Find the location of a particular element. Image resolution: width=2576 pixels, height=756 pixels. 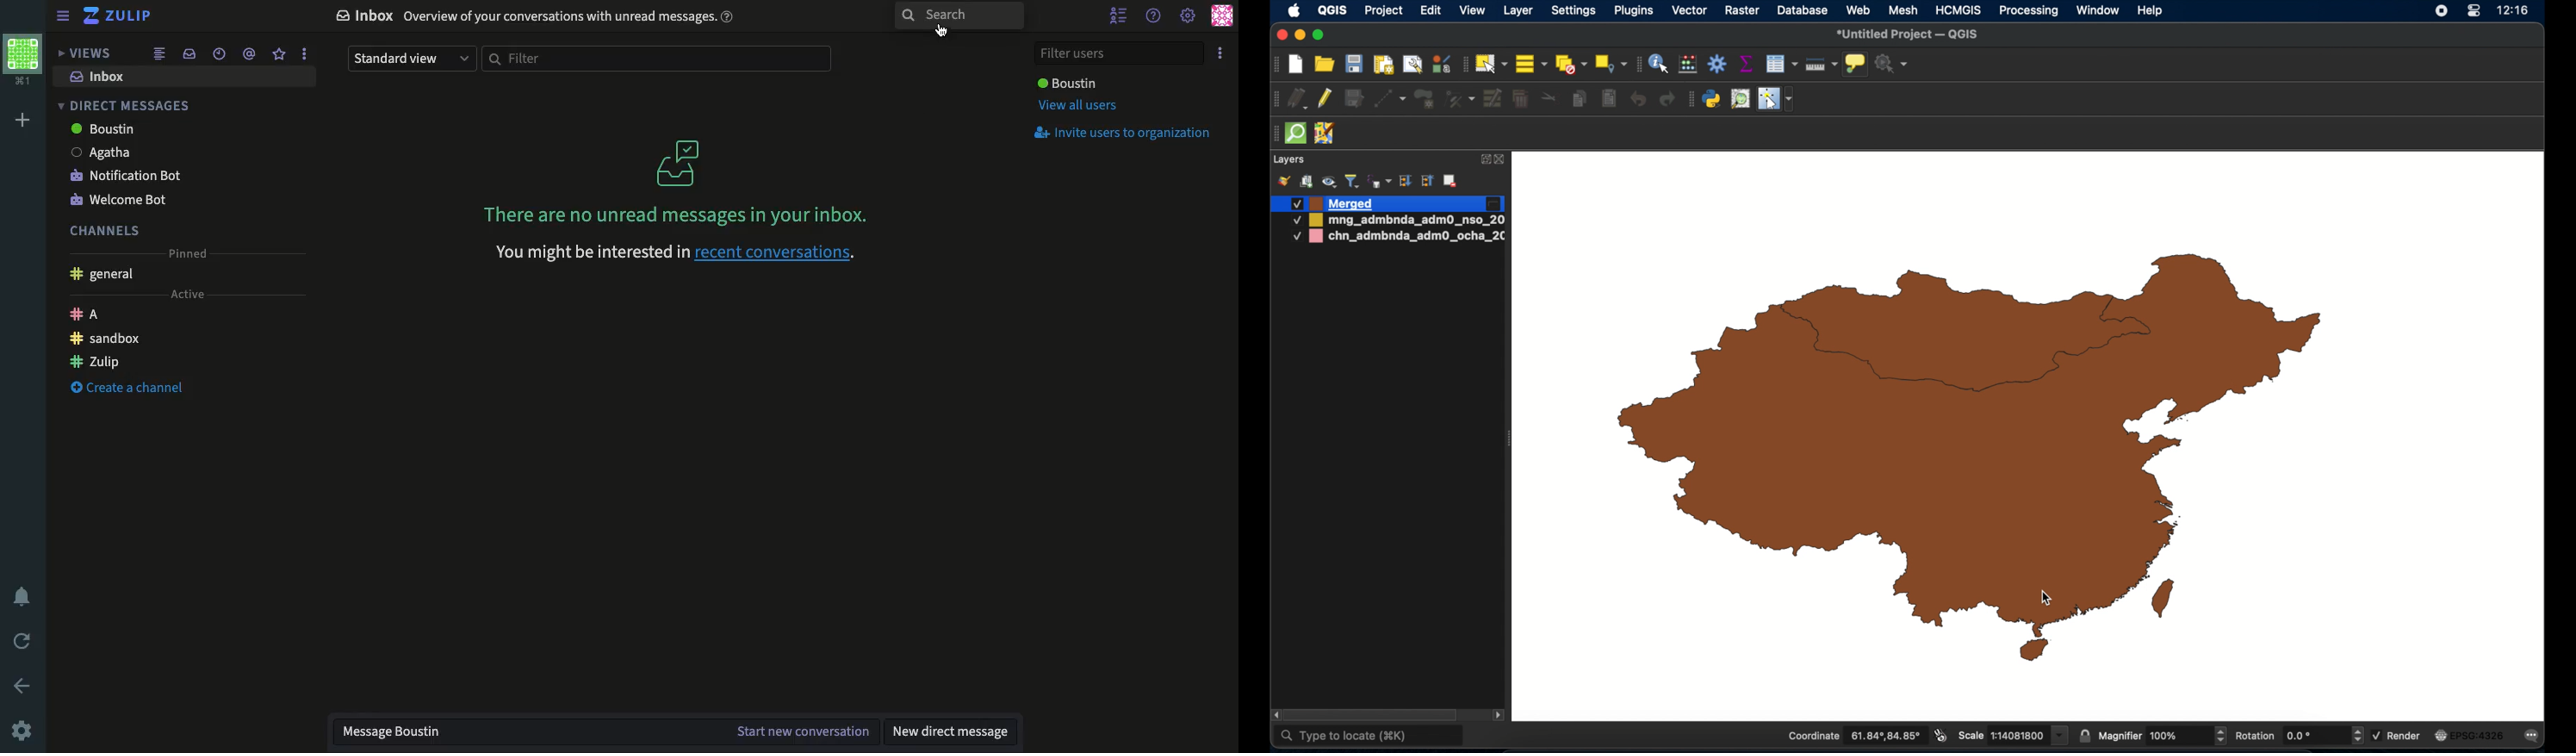

project is located at coordinates (1385, 12).